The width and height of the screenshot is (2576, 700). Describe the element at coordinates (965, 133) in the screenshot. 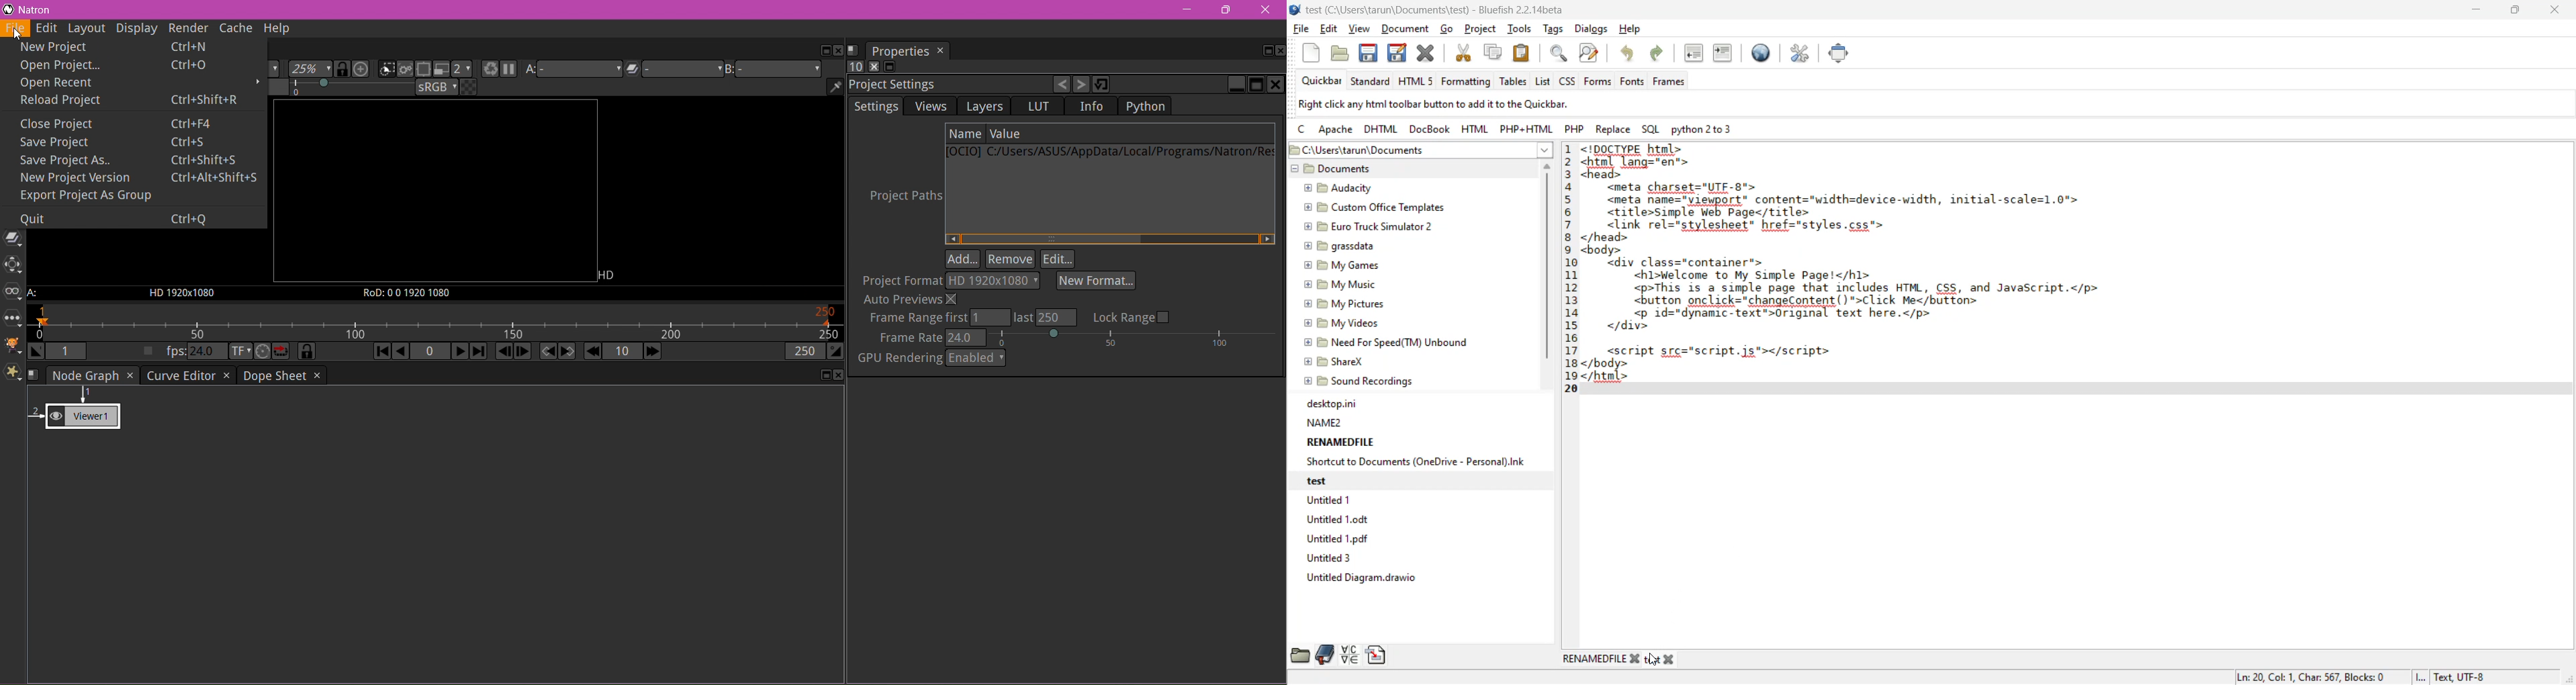

I see `Name` at that location.